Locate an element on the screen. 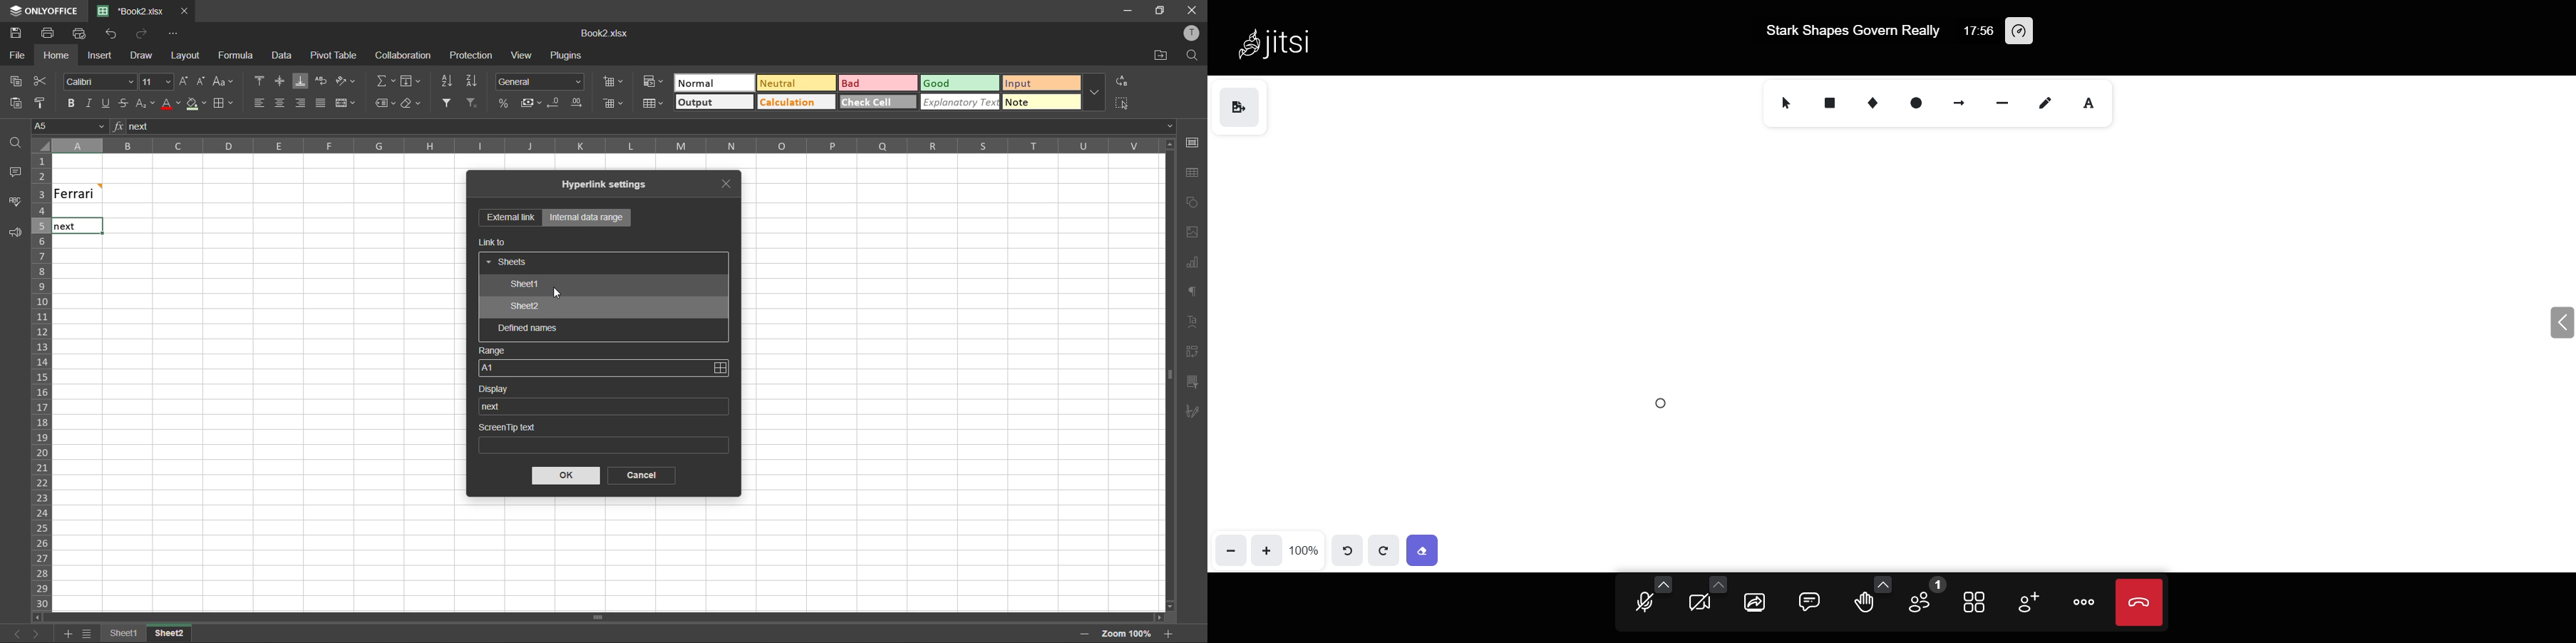 The width and height of the screenshot is (2576, 644). content erased is located at coordinates (1880, 326).